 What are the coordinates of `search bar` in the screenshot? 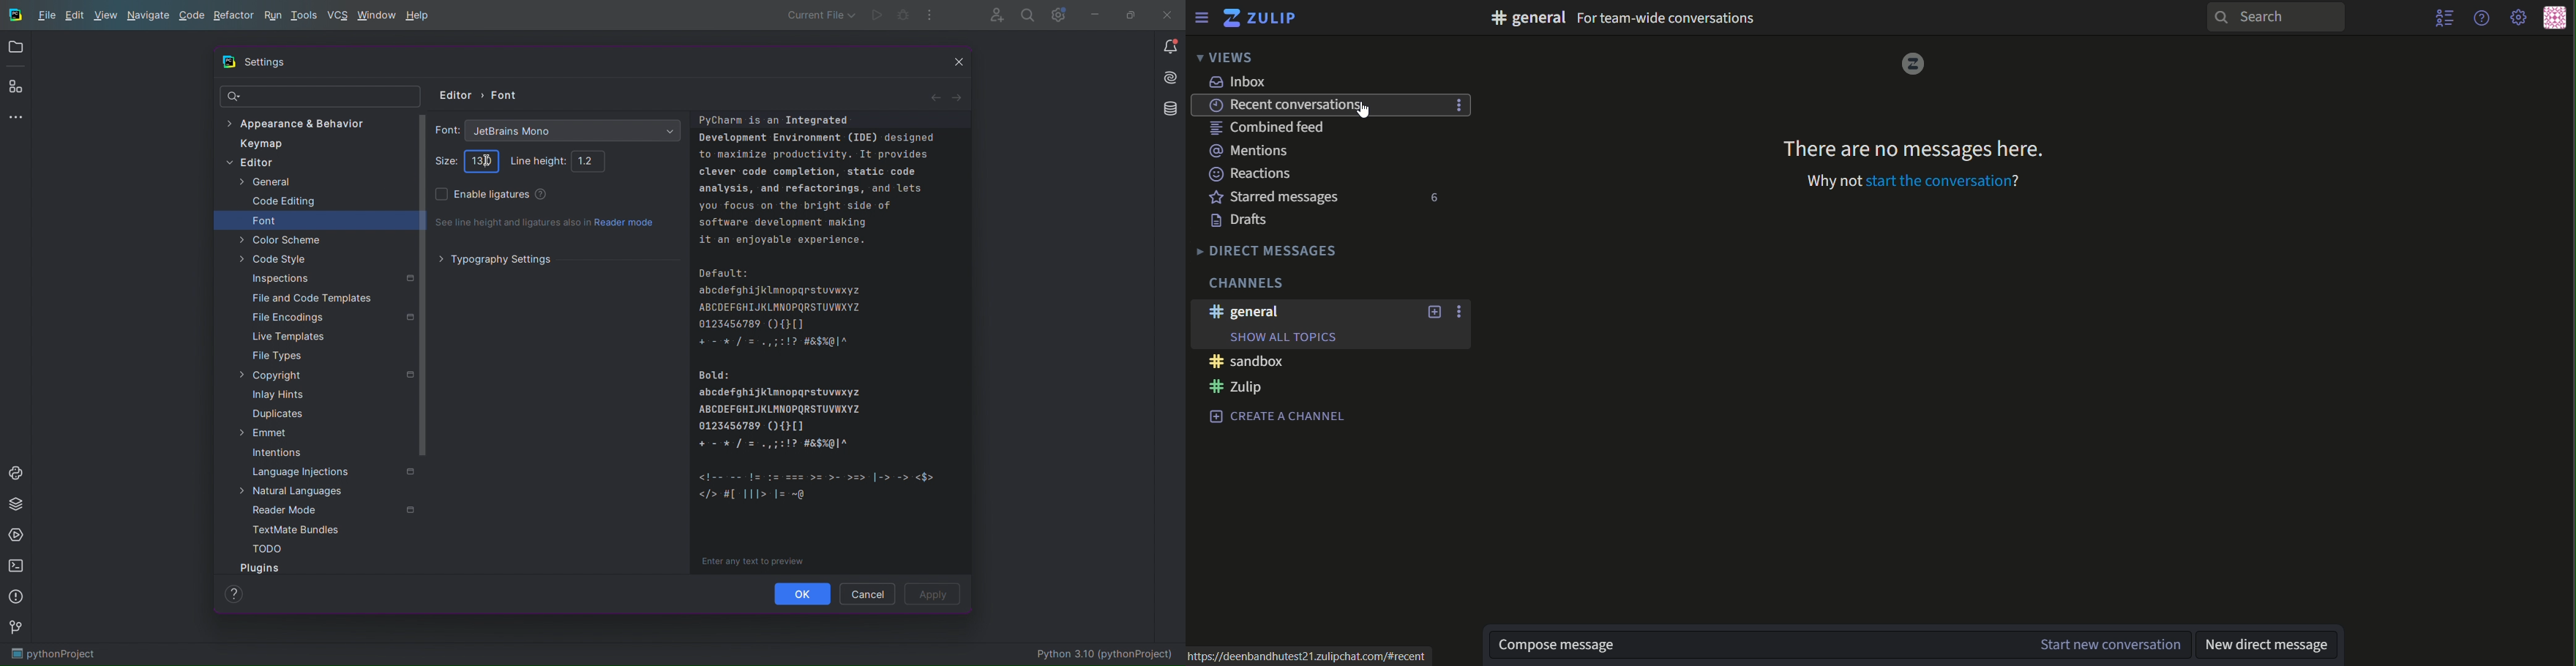 It's located at (2273, 17).